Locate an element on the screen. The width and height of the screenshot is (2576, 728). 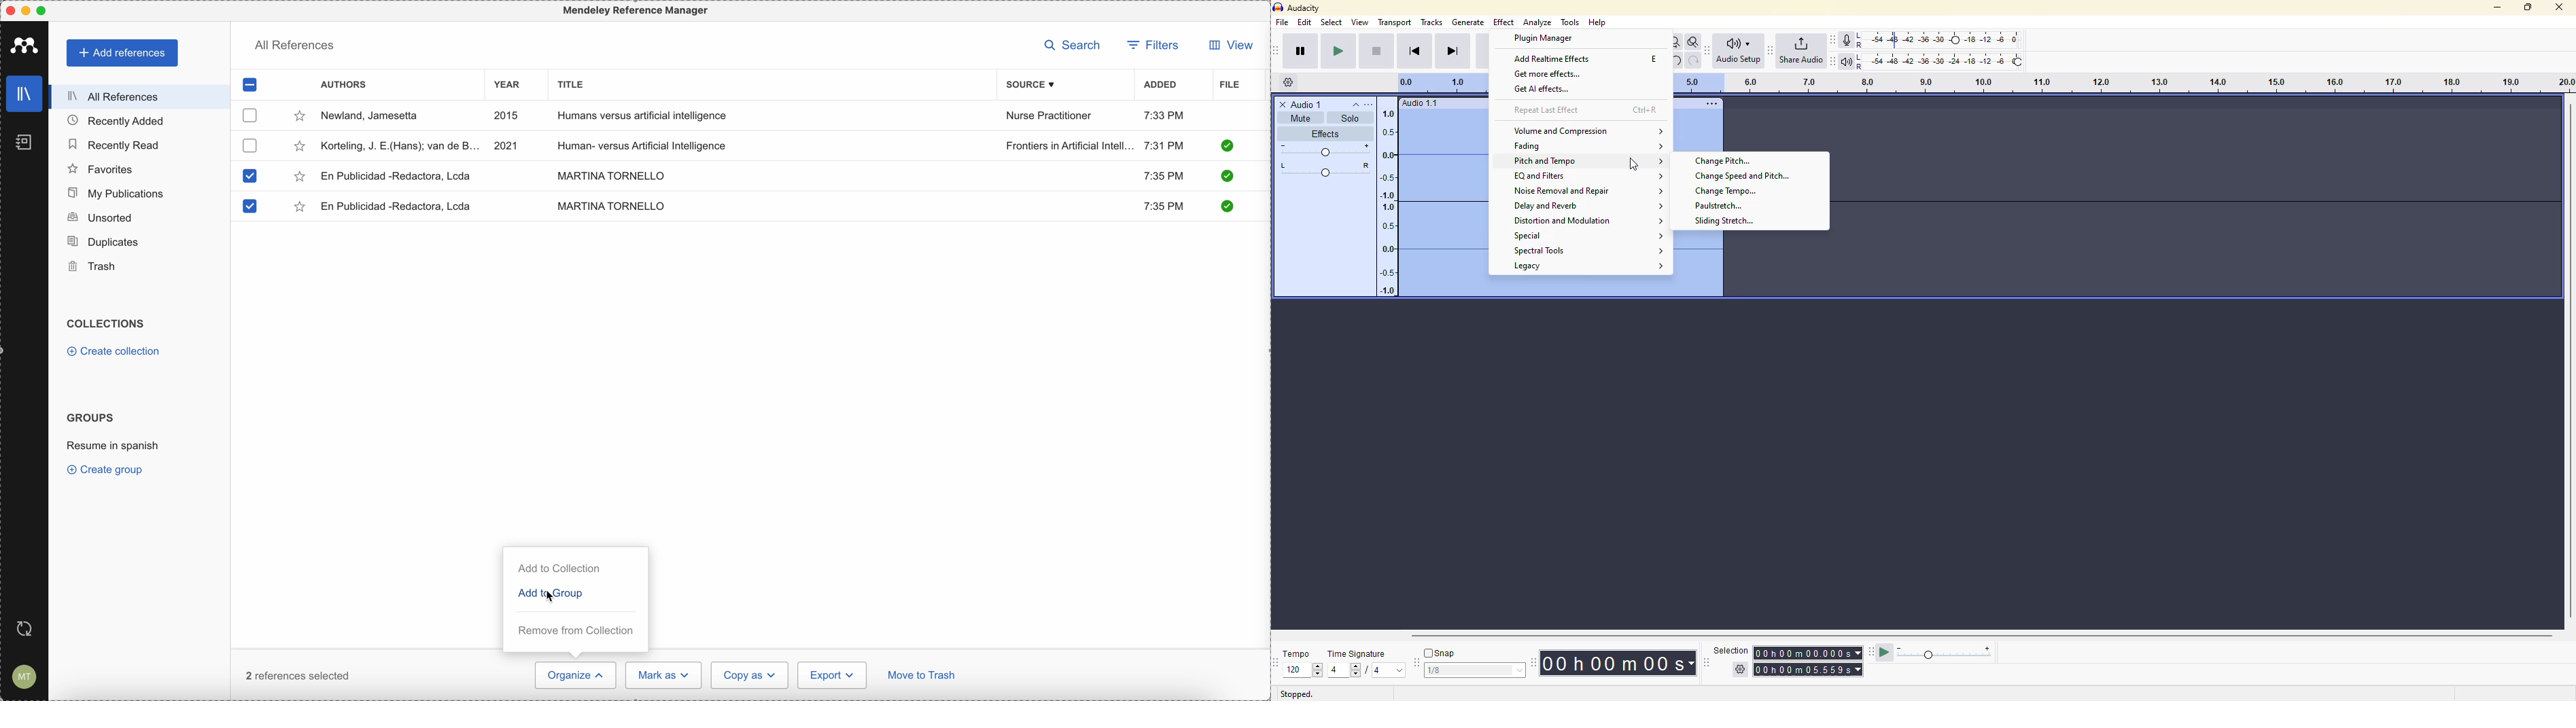
view is located at coordinates (1228, 45).